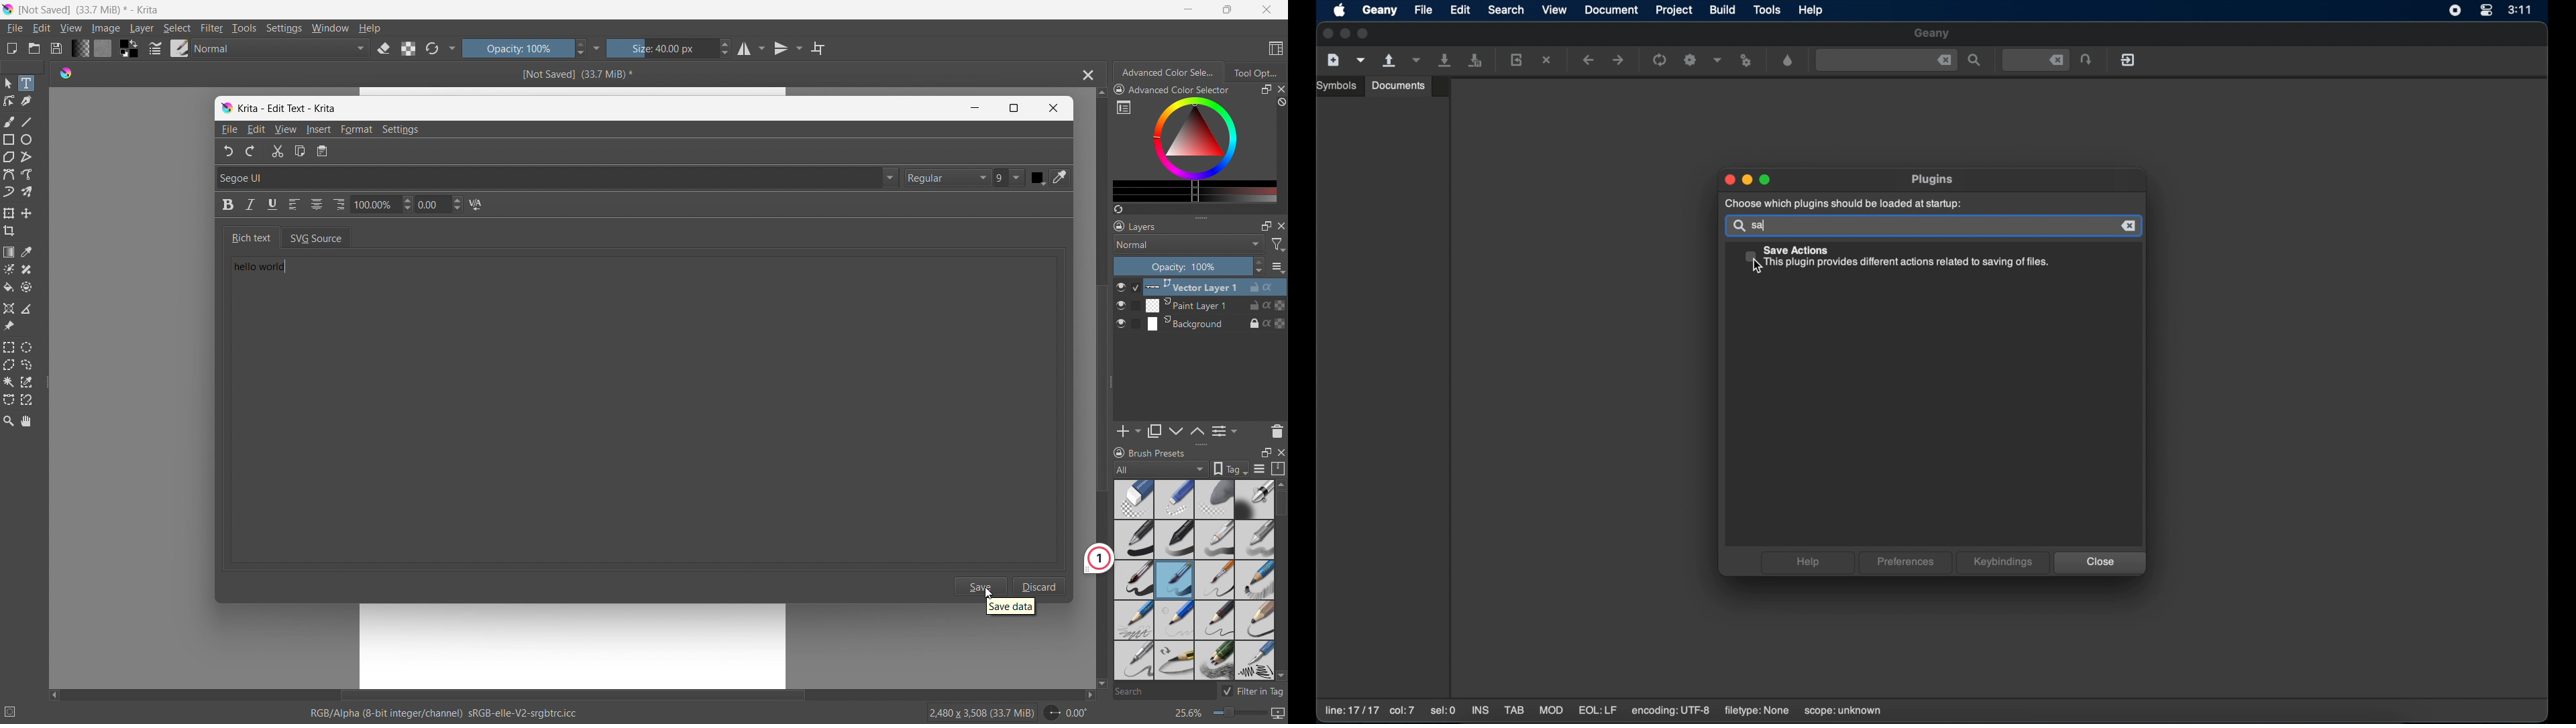 Image resolution: width=2576 pixels, height=728 pixels. What do you see at coordinates (27, 365) in the screenshot?
I see `freehand selection tool` at bounding box center [27, 365].